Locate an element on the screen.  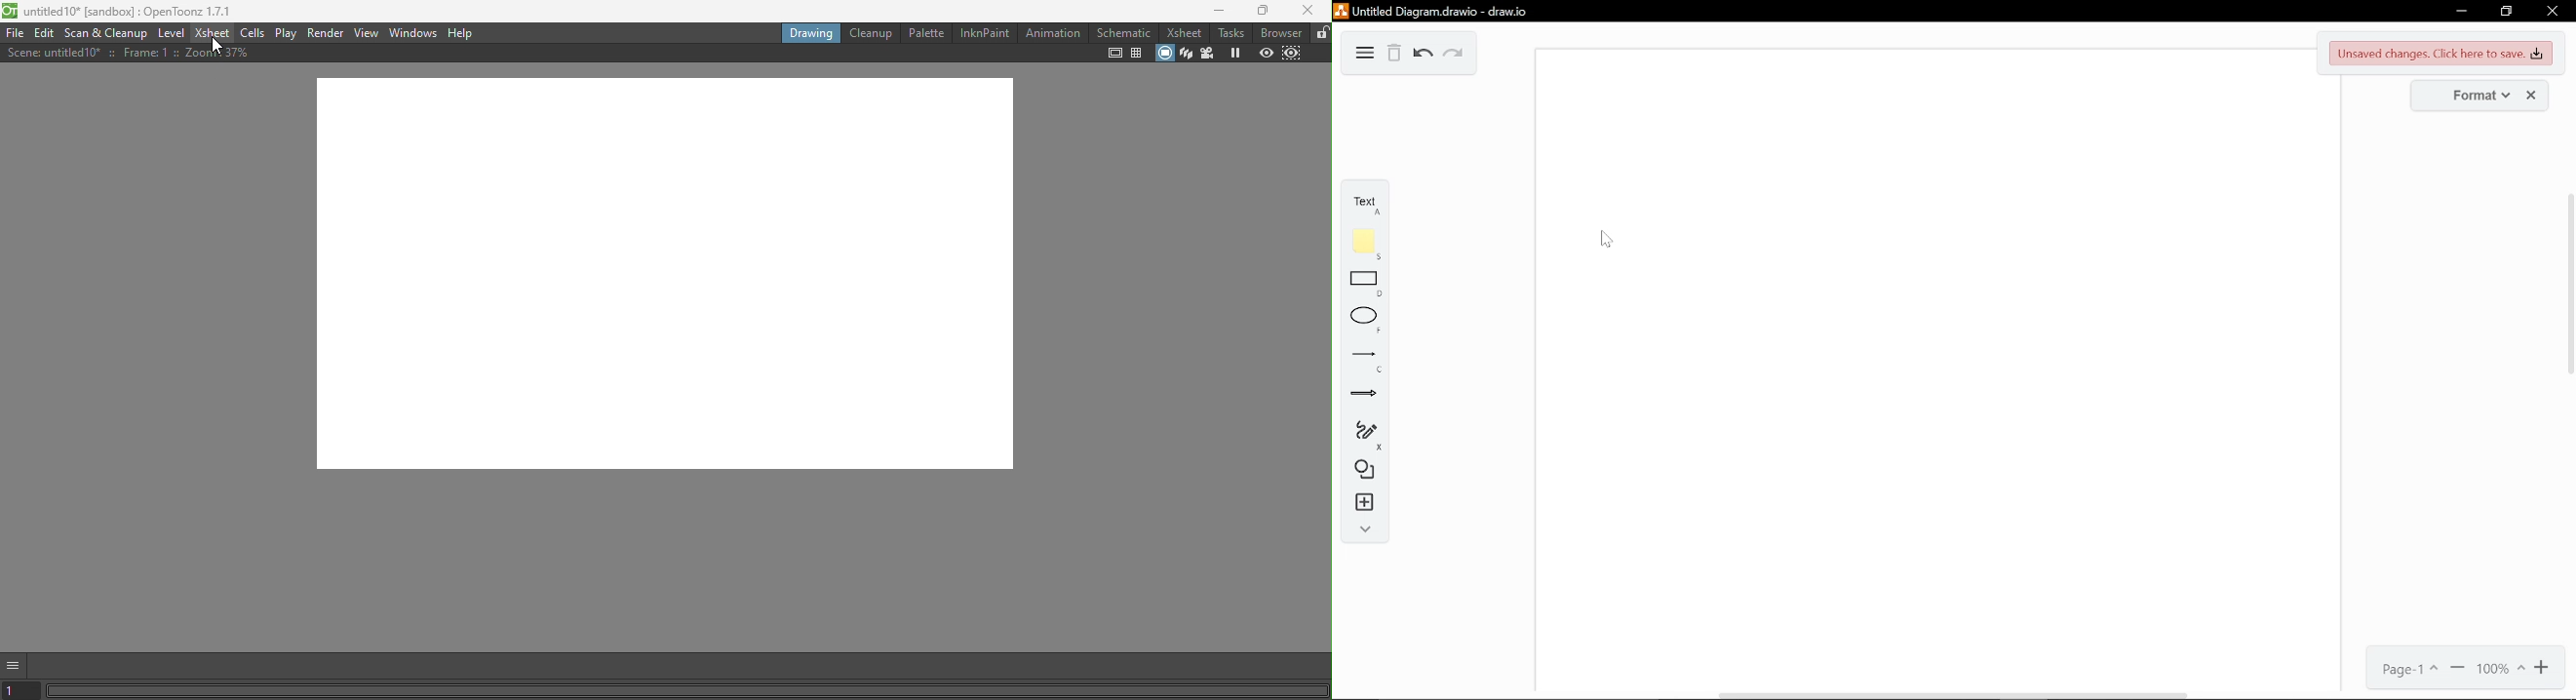
insert is located at coordinates (1366, 507).